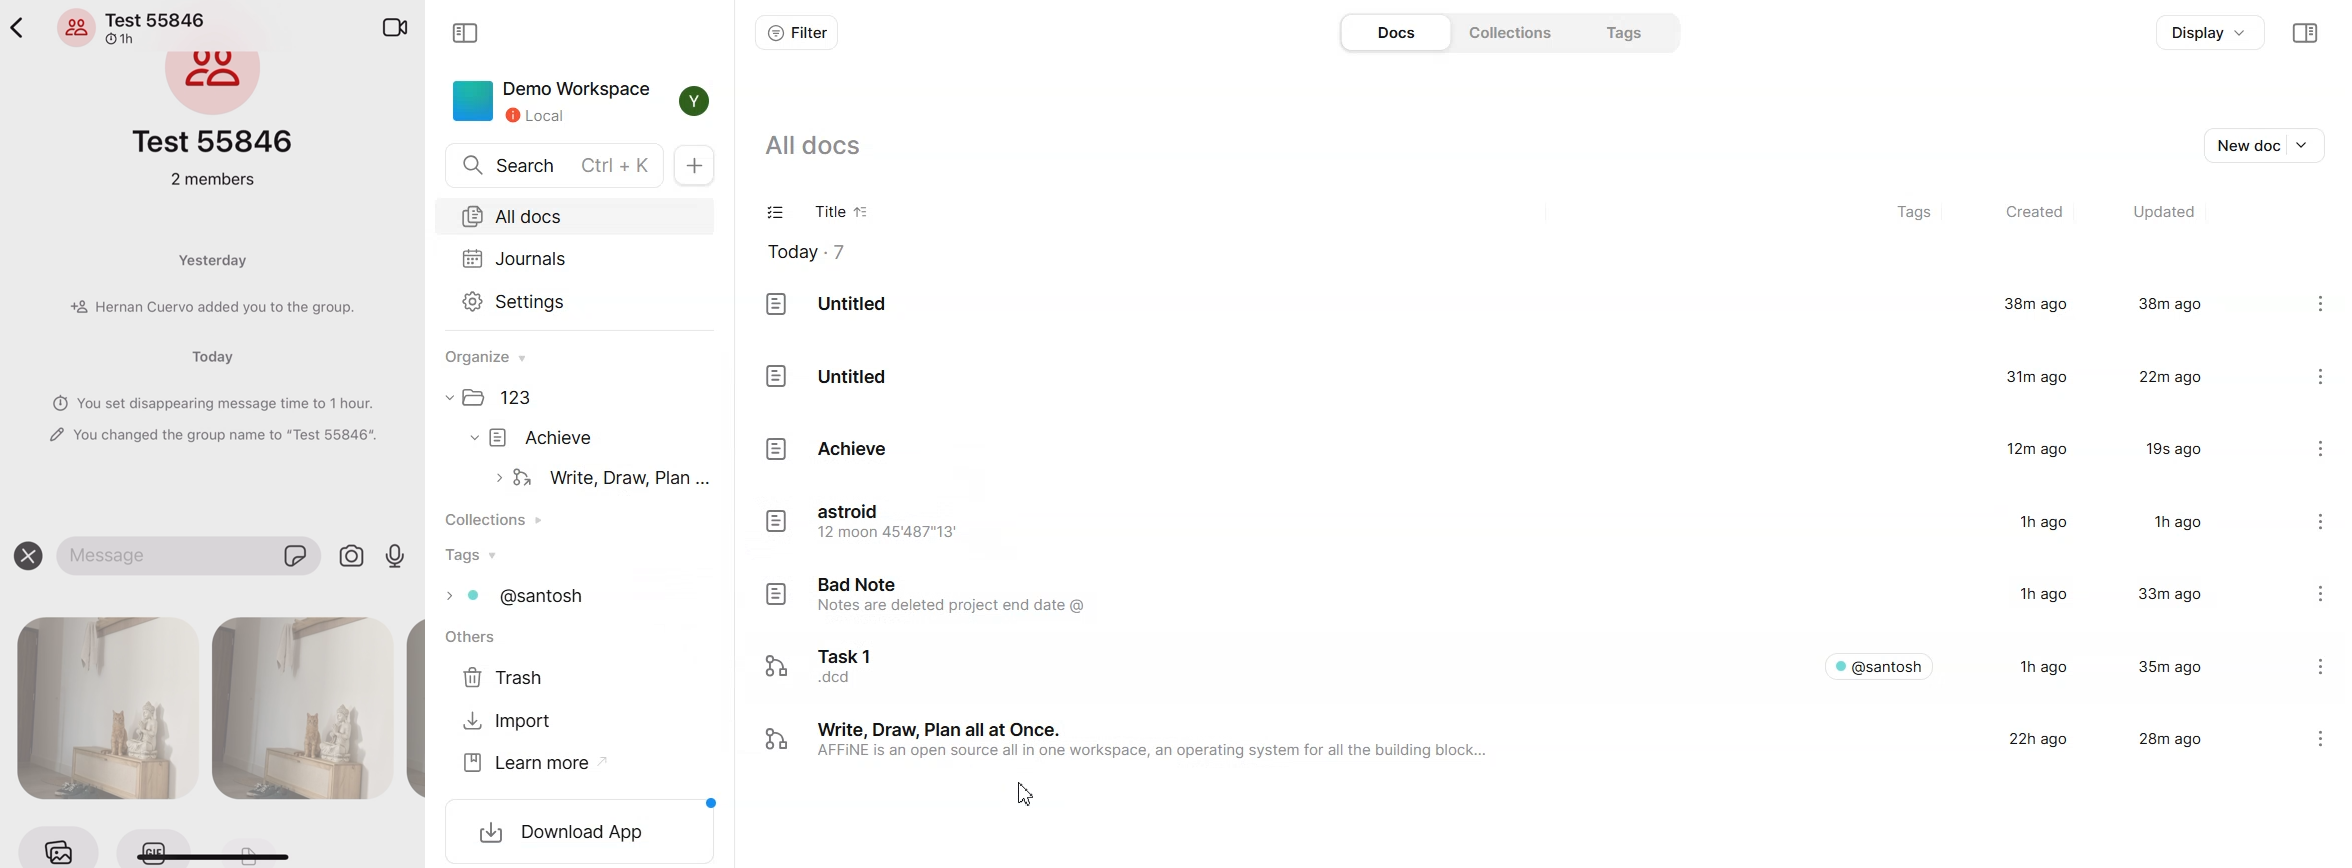 Image resolution: width=2352 pixels, height=868 pixels. Describe the element at coordinates (510, 721) in the screenshot. I see `Import` at that location.